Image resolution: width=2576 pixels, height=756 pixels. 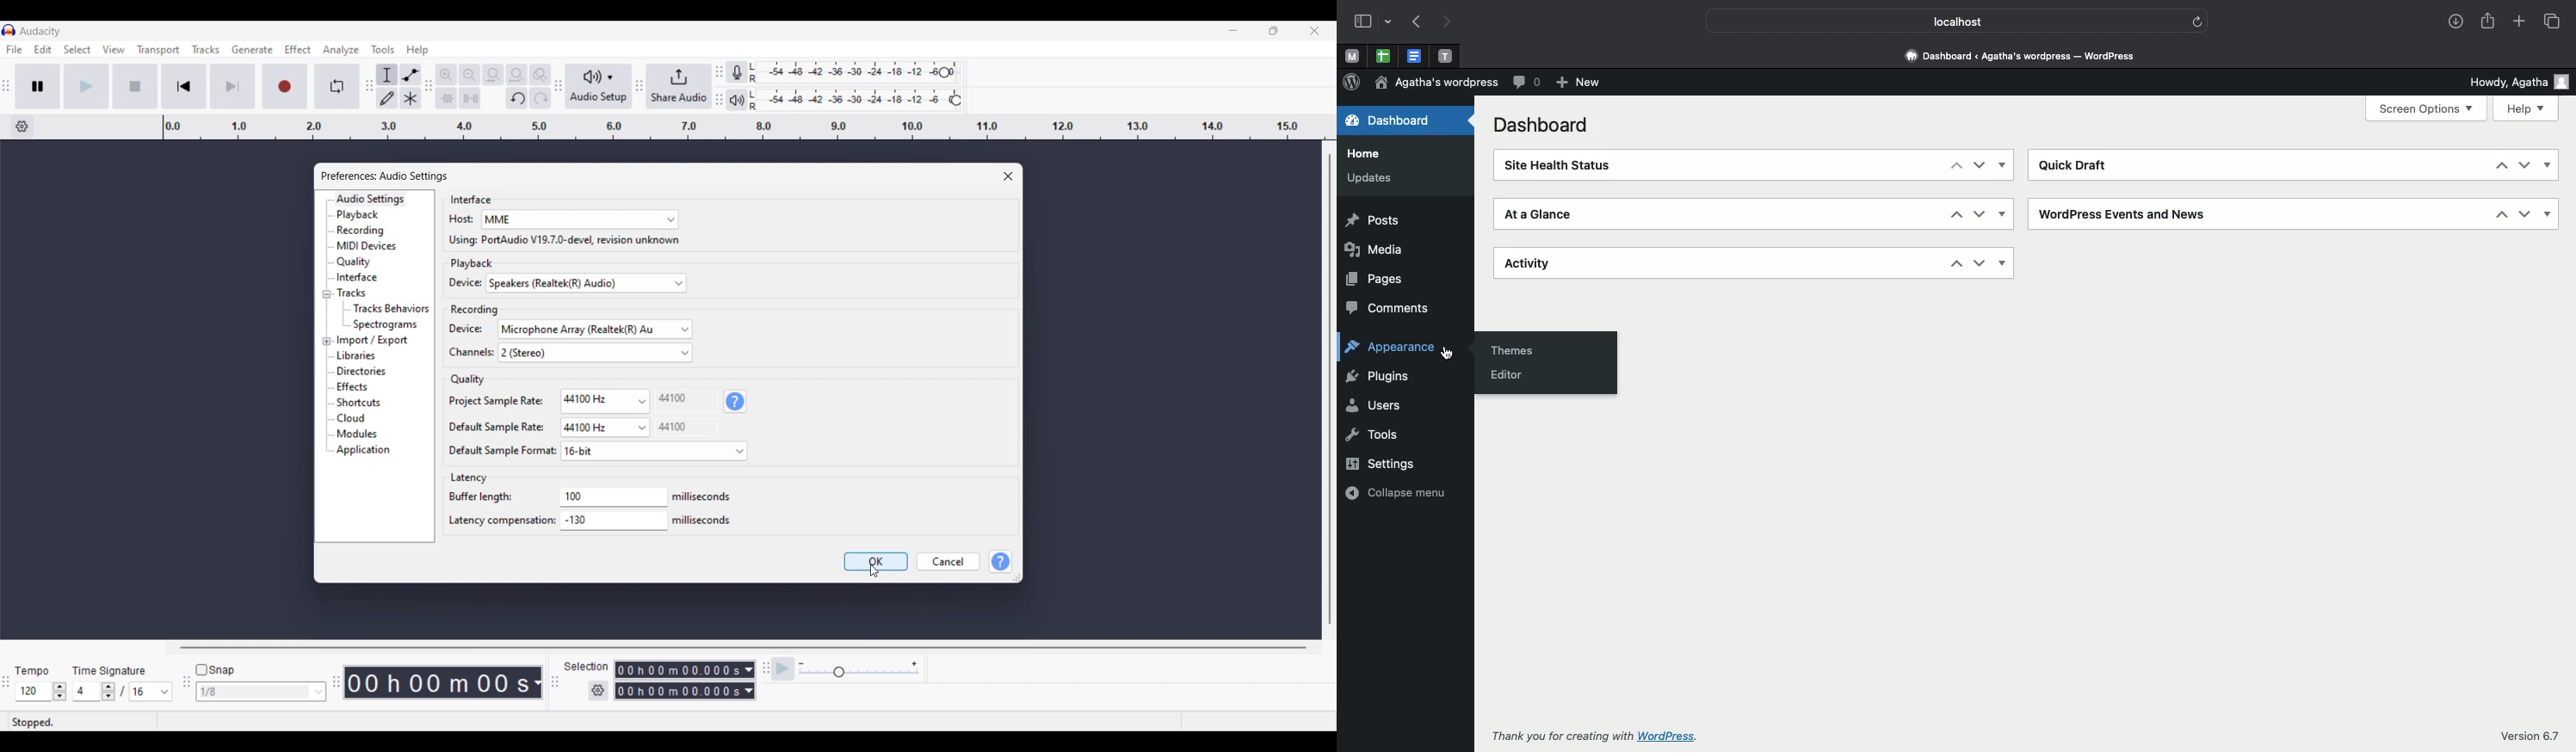 What do you see at coordinates (586, 283) in the screenshot?
I see `Device options` at bounding box center [586, 283].